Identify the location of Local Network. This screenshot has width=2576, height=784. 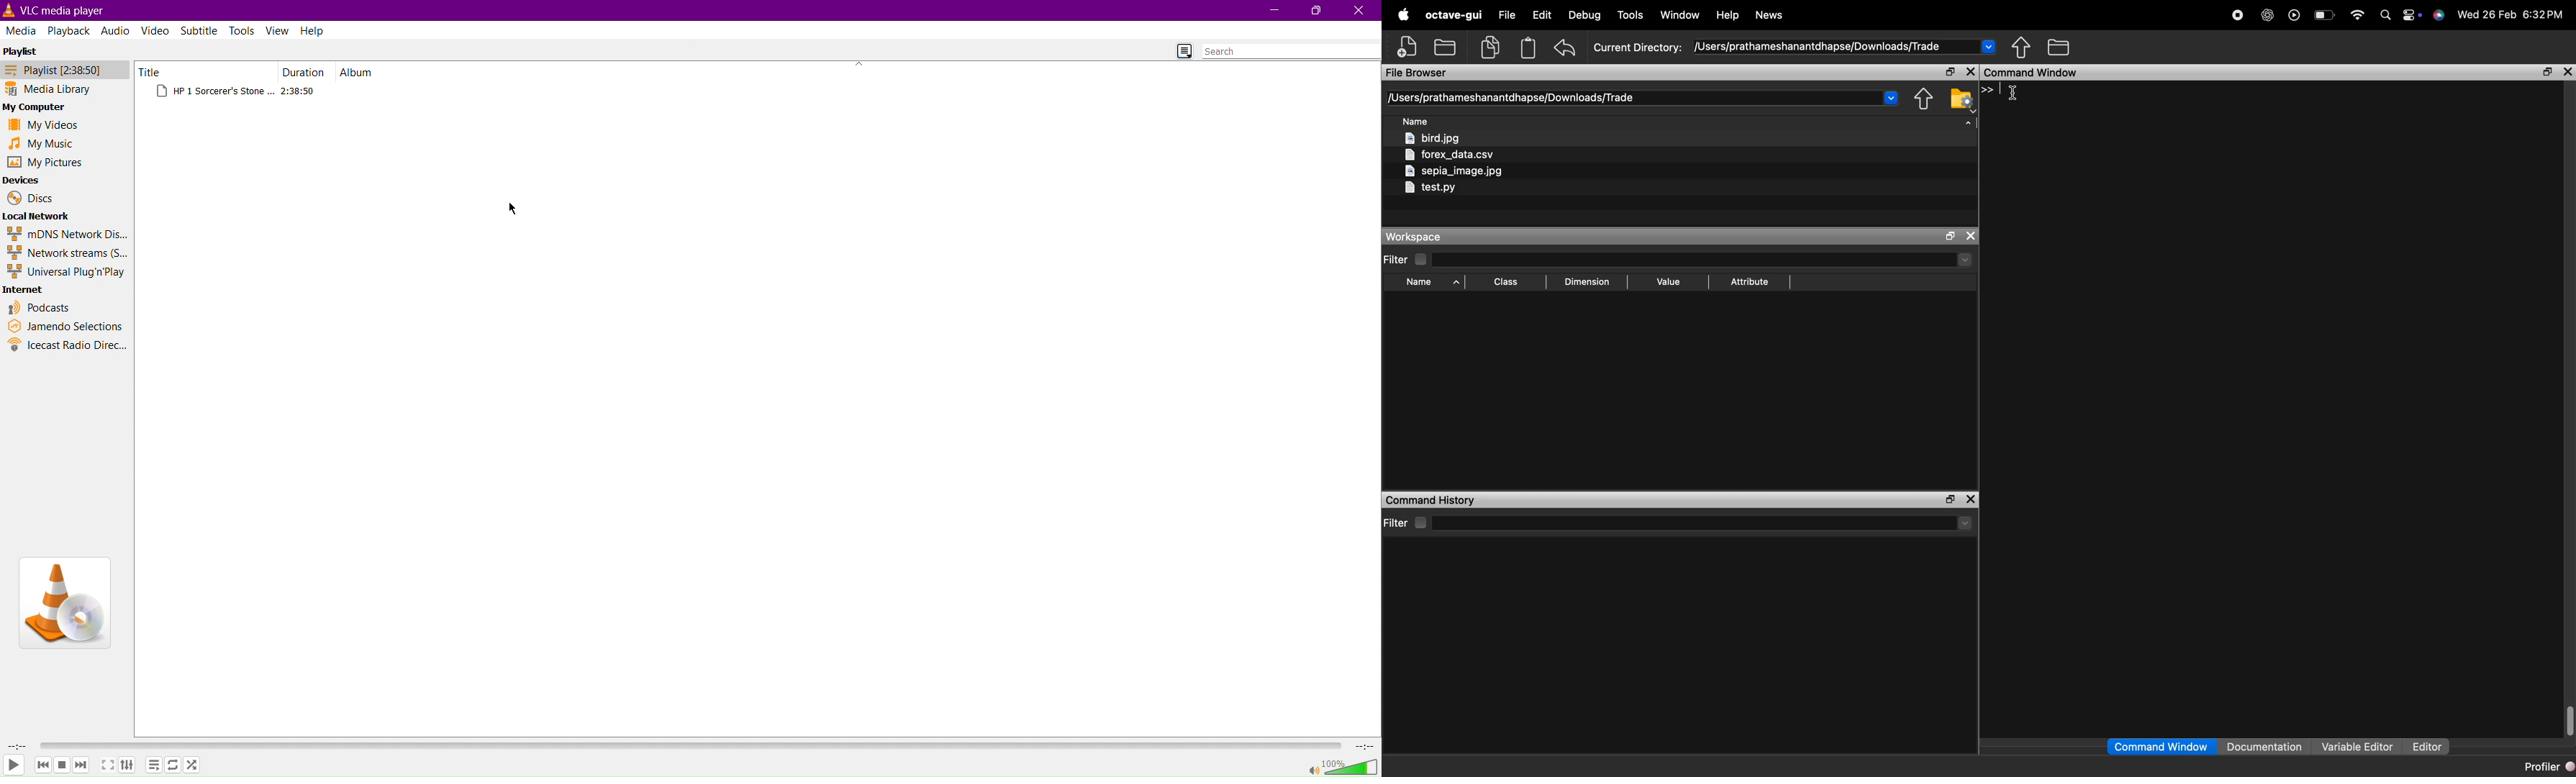
(38, 215).